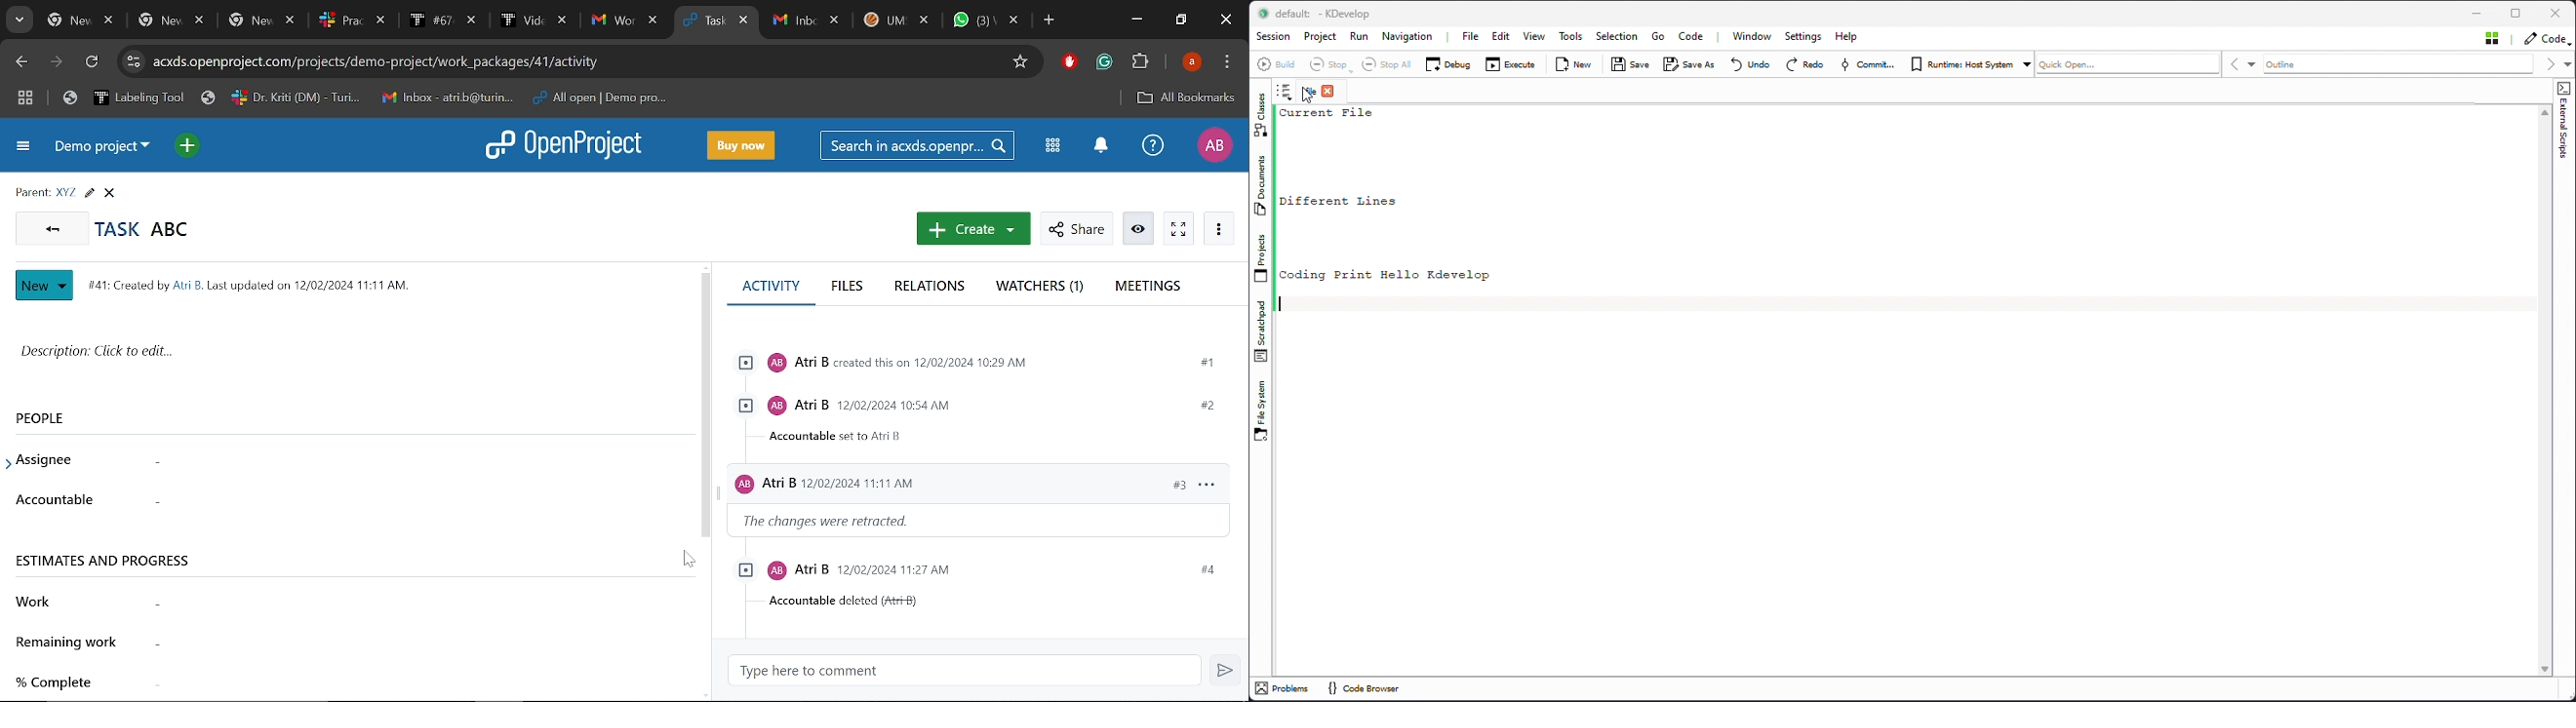  What do you see at coordinates (25, 100) in the screenshot?
I see `Tab groups` at bounding box center [25, 100].